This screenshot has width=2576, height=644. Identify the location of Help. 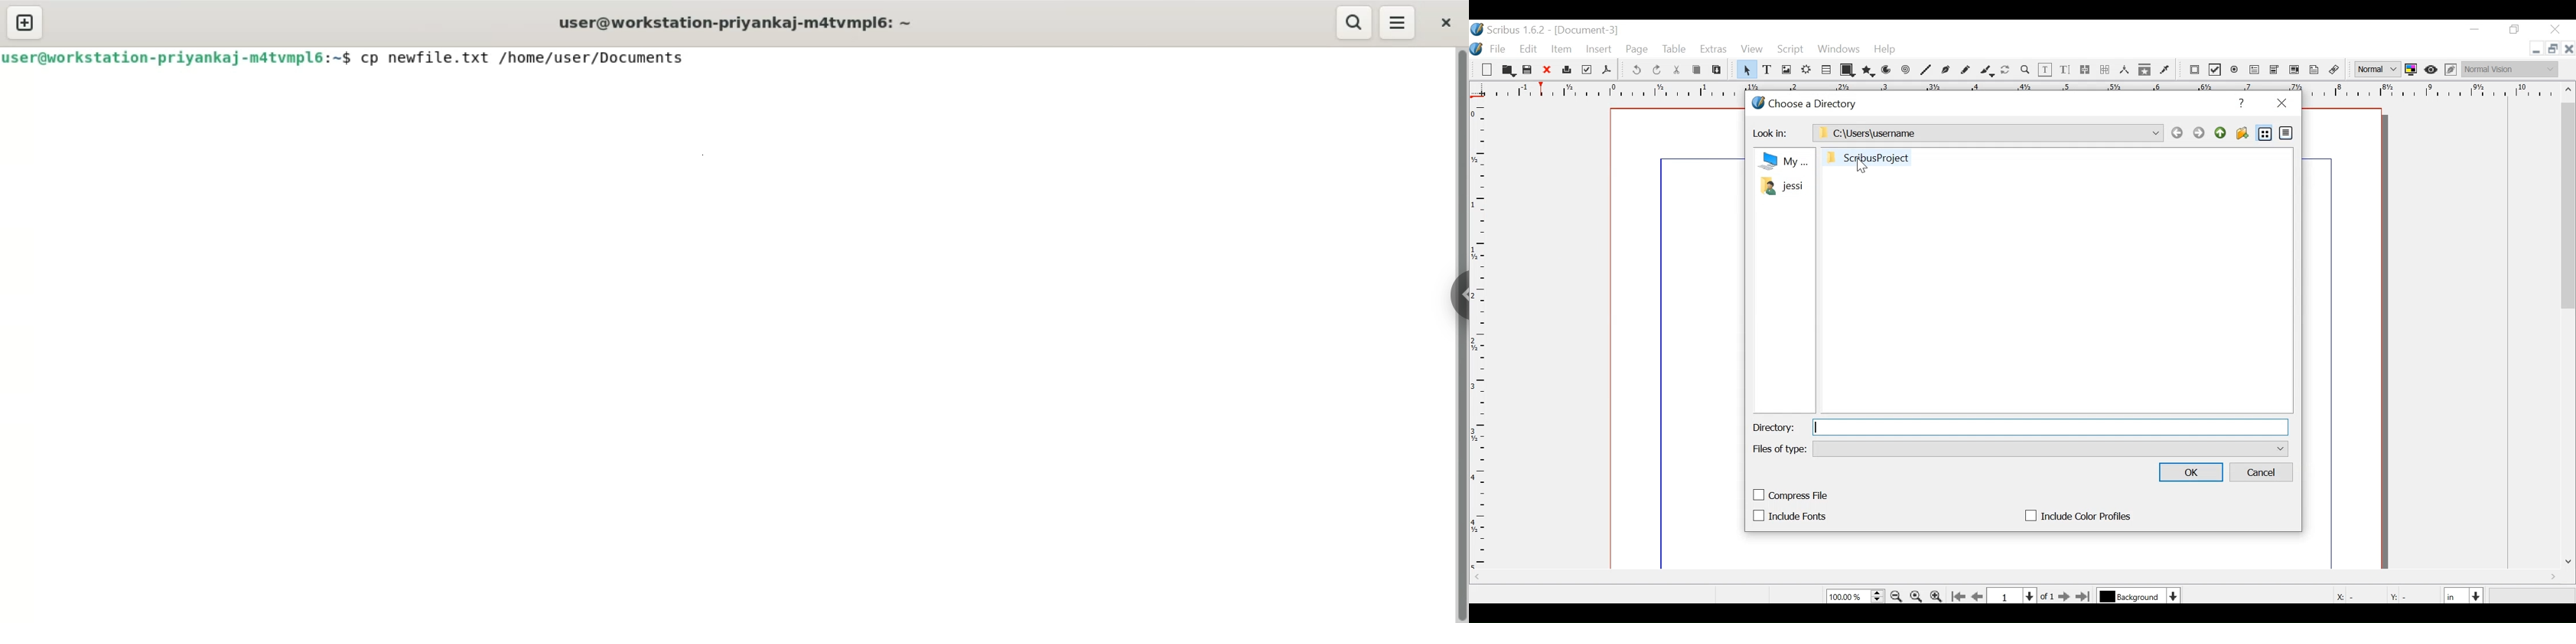
(1885, 51).